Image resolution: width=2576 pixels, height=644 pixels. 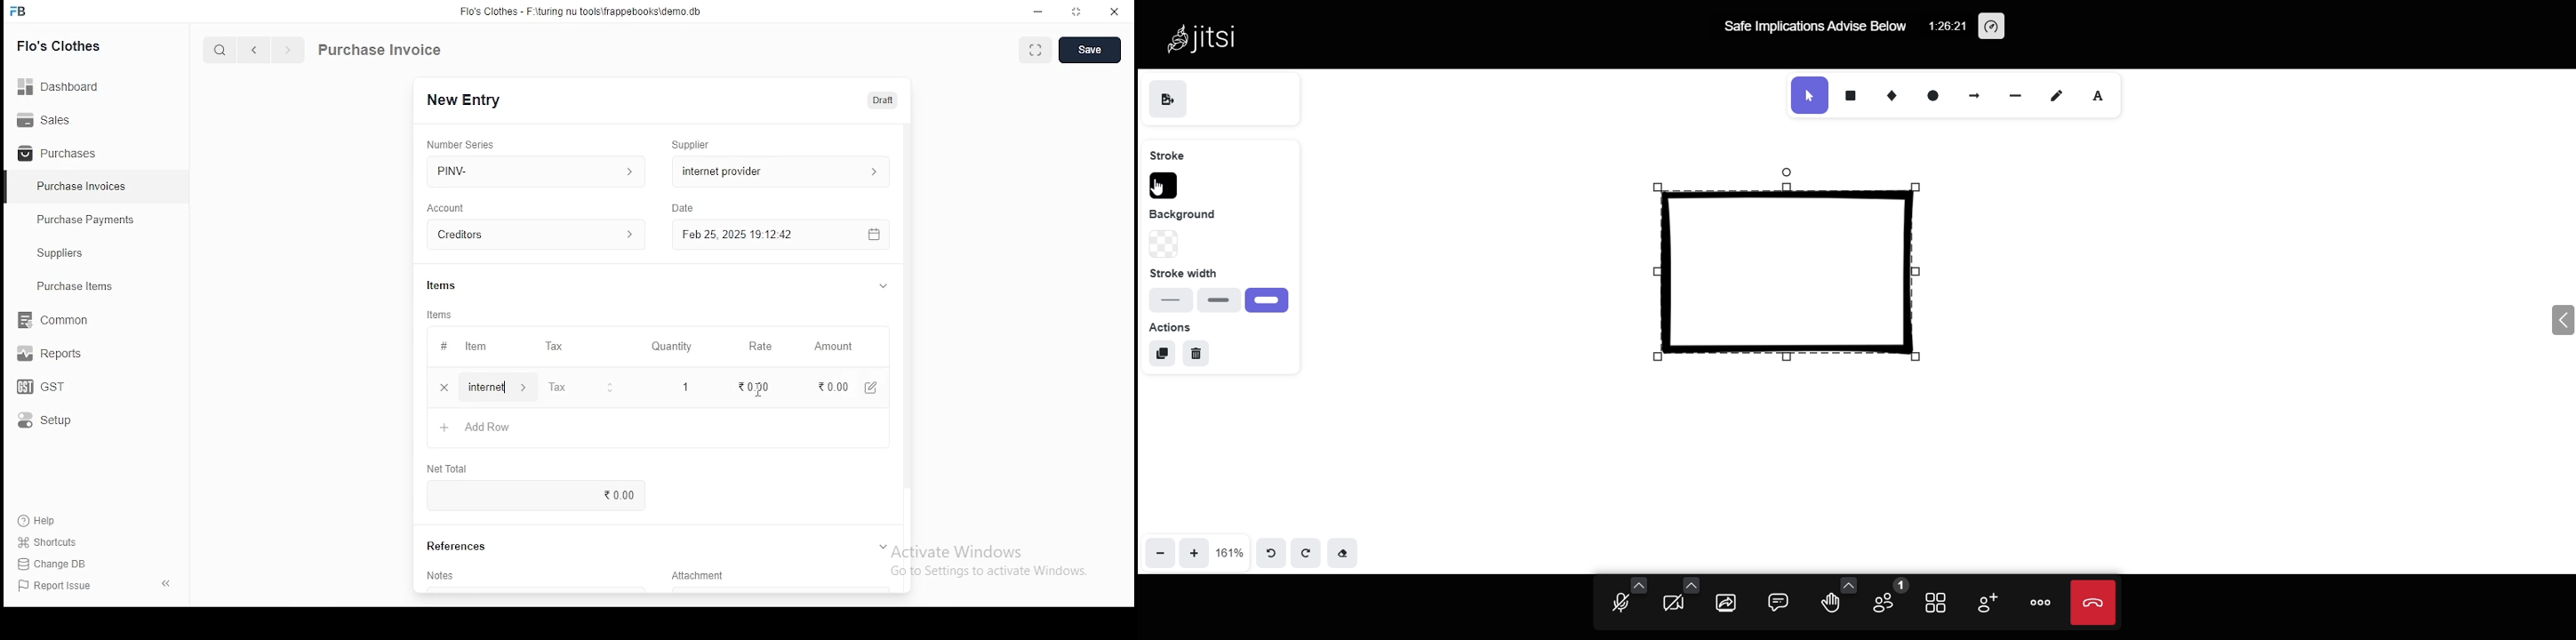 I want to click on item, so click(x=475, y=348).